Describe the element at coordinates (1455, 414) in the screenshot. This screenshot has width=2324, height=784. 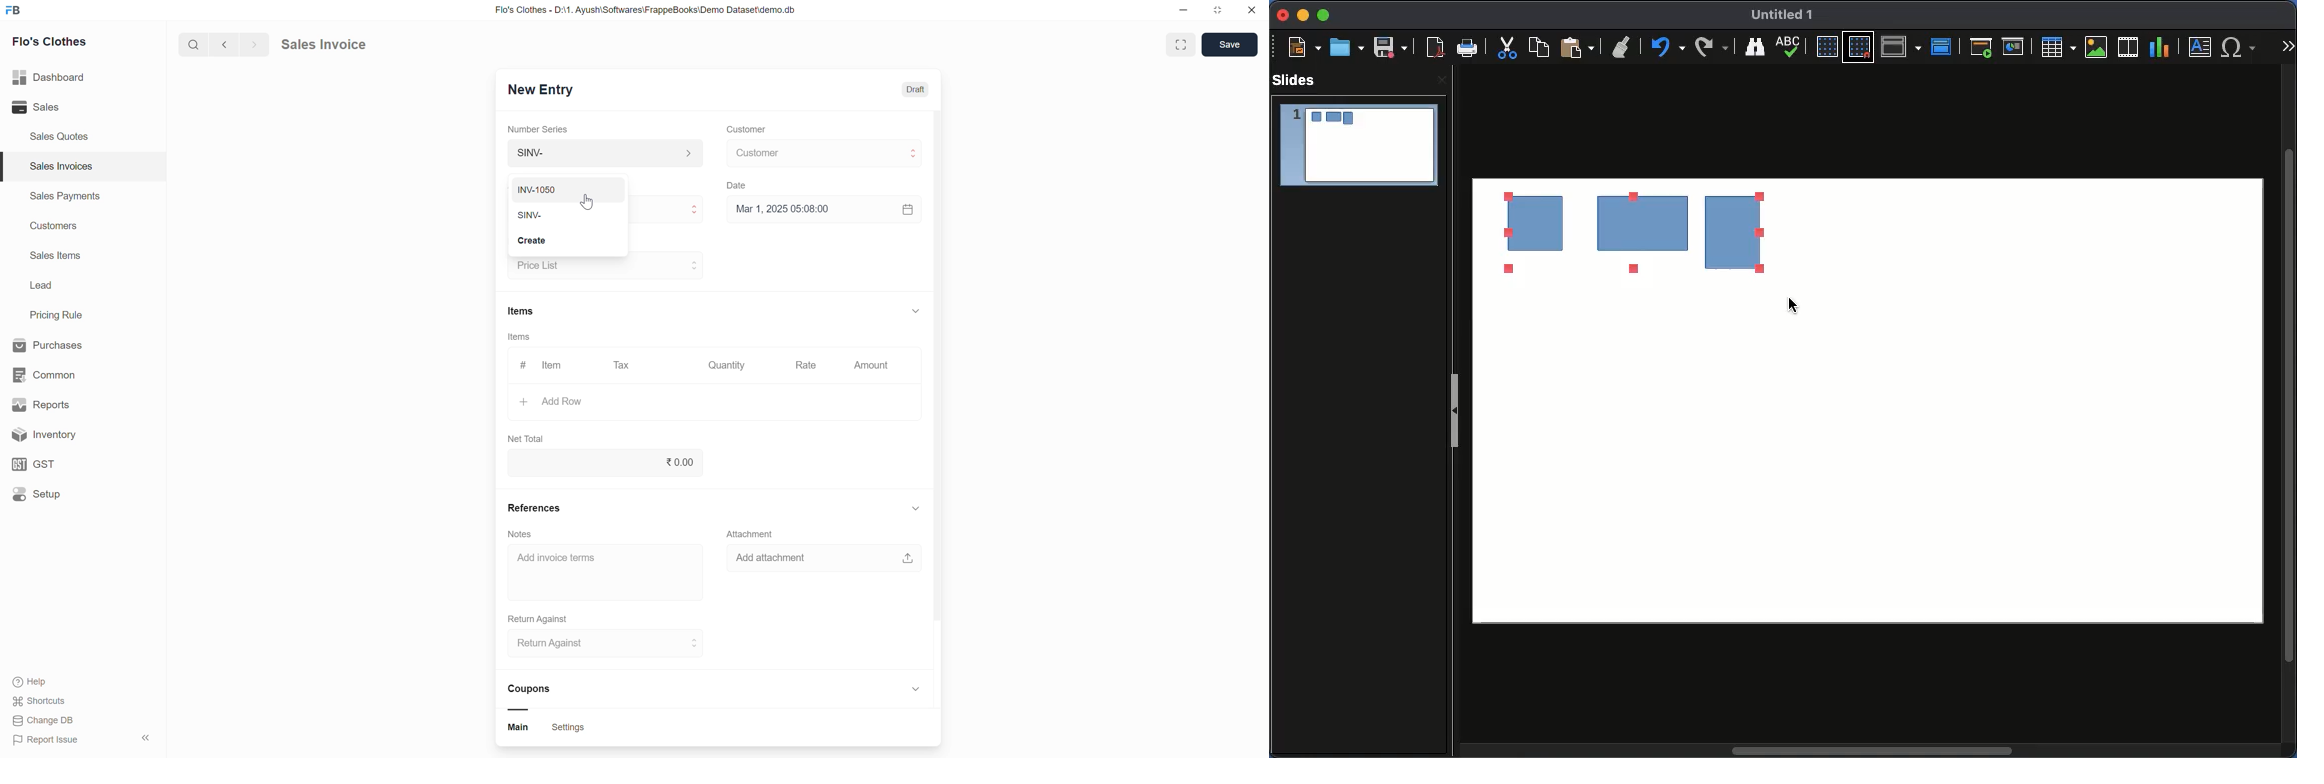
I see `Slide panel` at that location.